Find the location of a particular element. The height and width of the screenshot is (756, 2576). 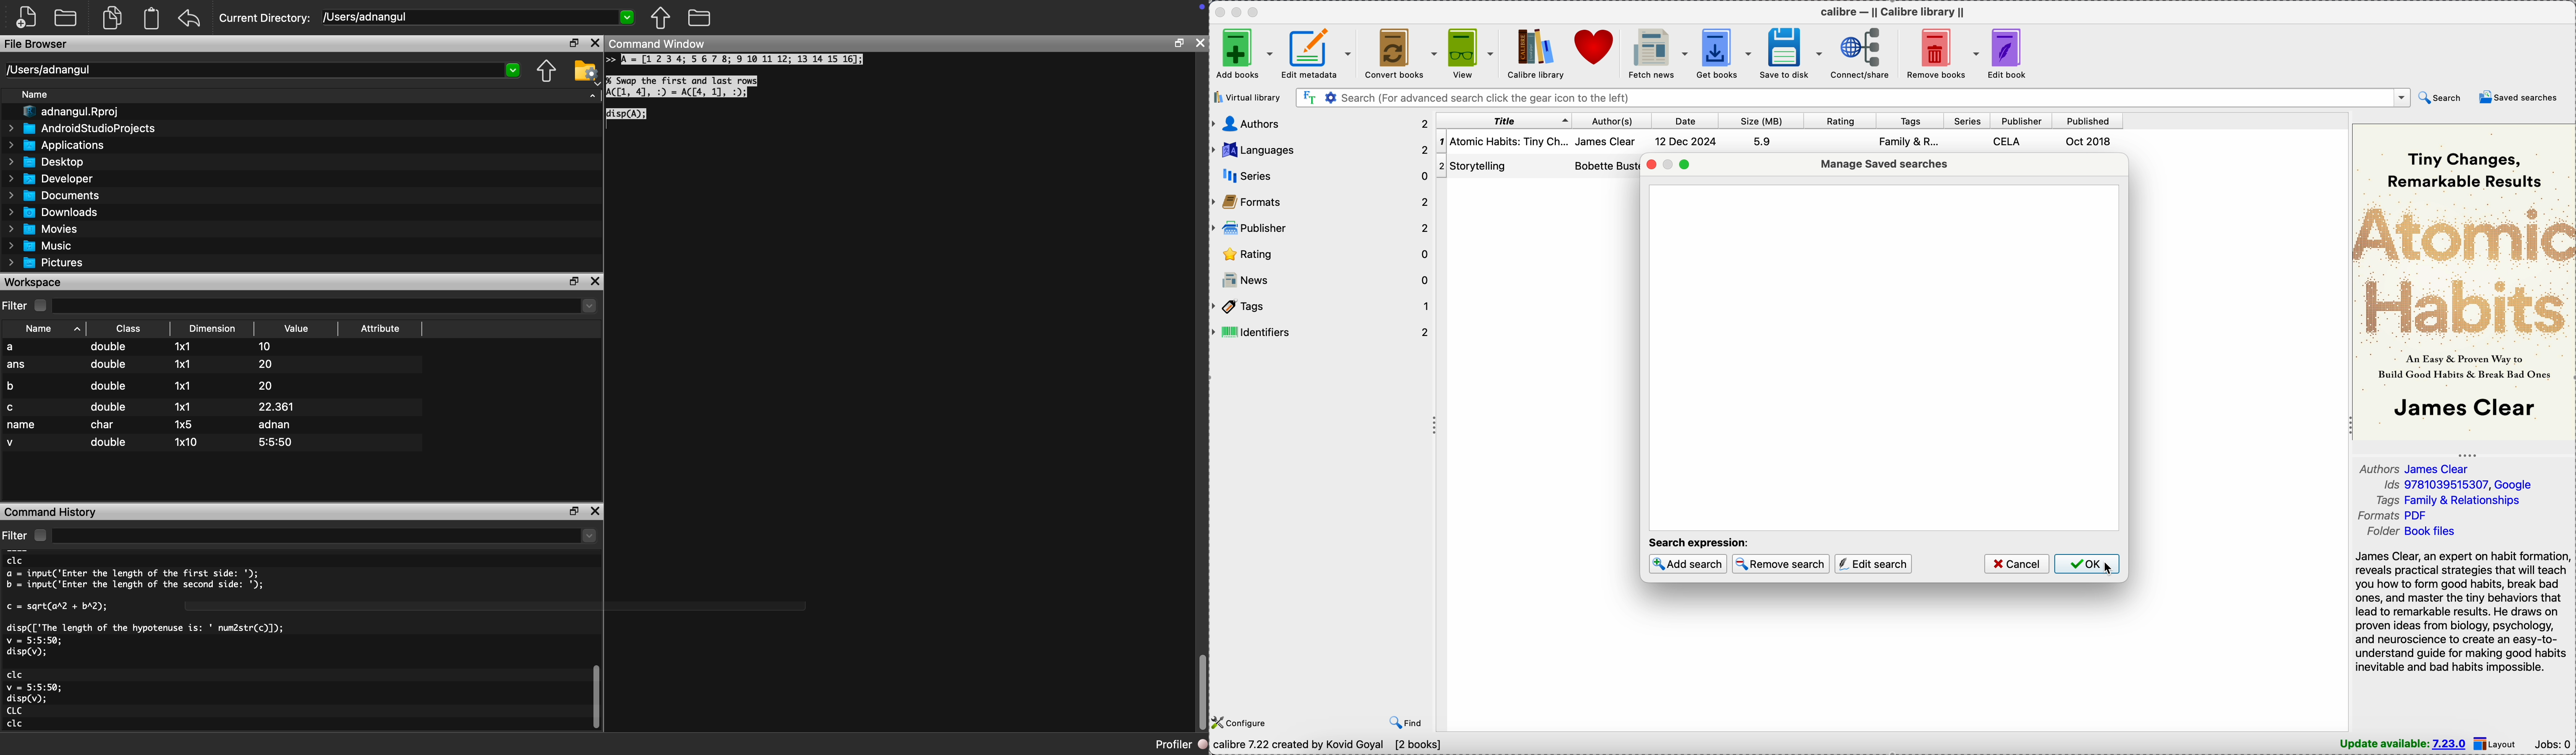

save to disk is located at coordinates (1792, 53).